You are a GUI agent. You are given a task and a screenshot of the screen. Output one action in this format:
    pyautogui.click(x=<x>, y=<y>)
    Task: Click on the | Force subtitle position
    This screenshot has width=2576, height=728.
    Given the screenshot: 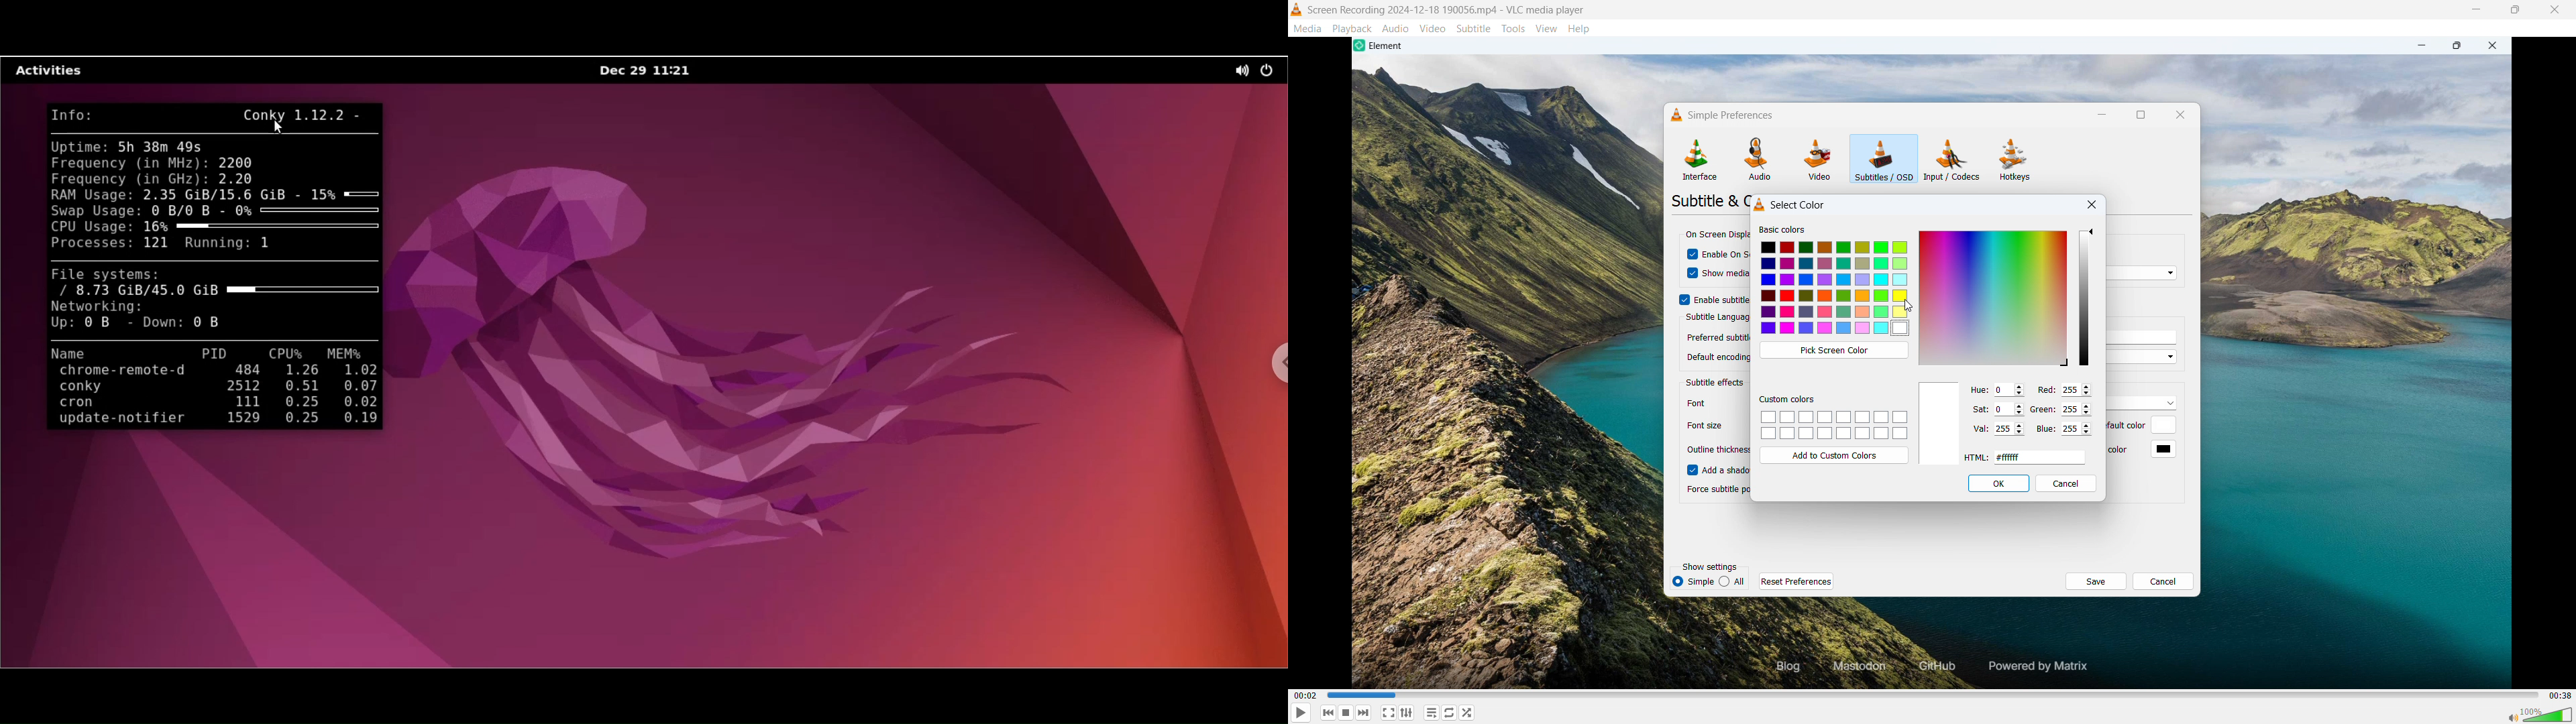 What is the action you would take?
    pyautogui.click(x=1713, y=489)
    